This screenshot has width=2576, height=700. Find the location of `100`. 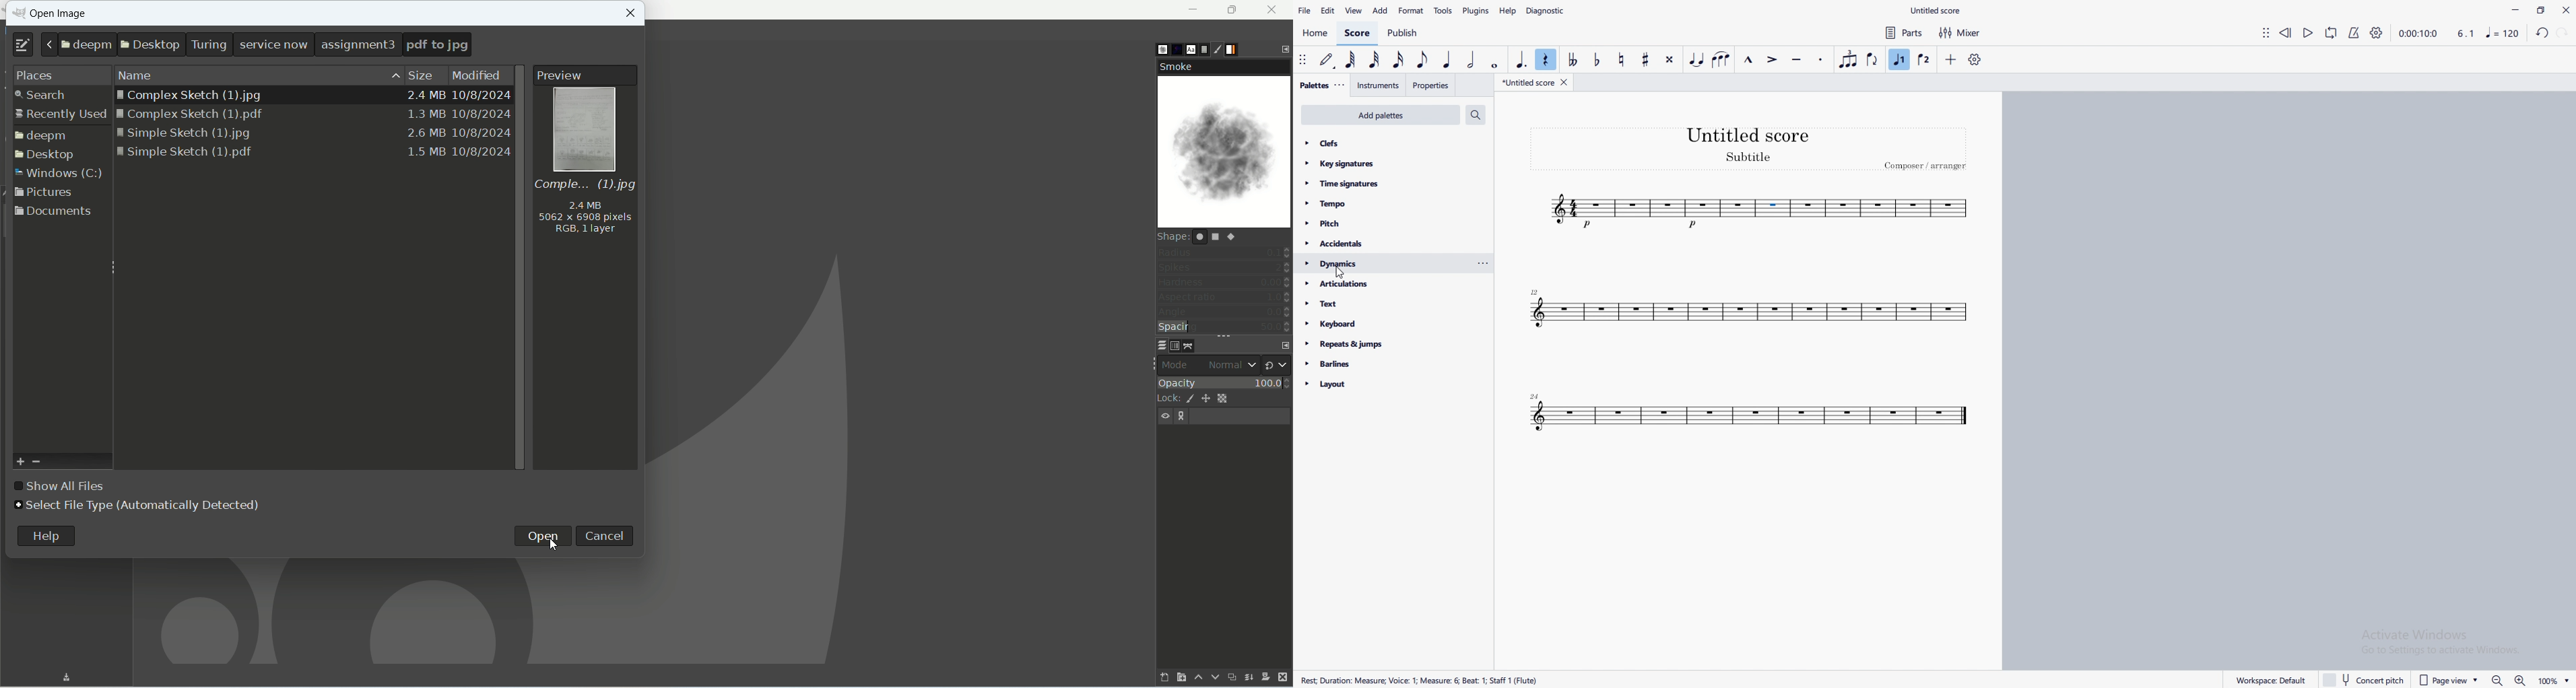

100 is located at coordinates (1267, 384).